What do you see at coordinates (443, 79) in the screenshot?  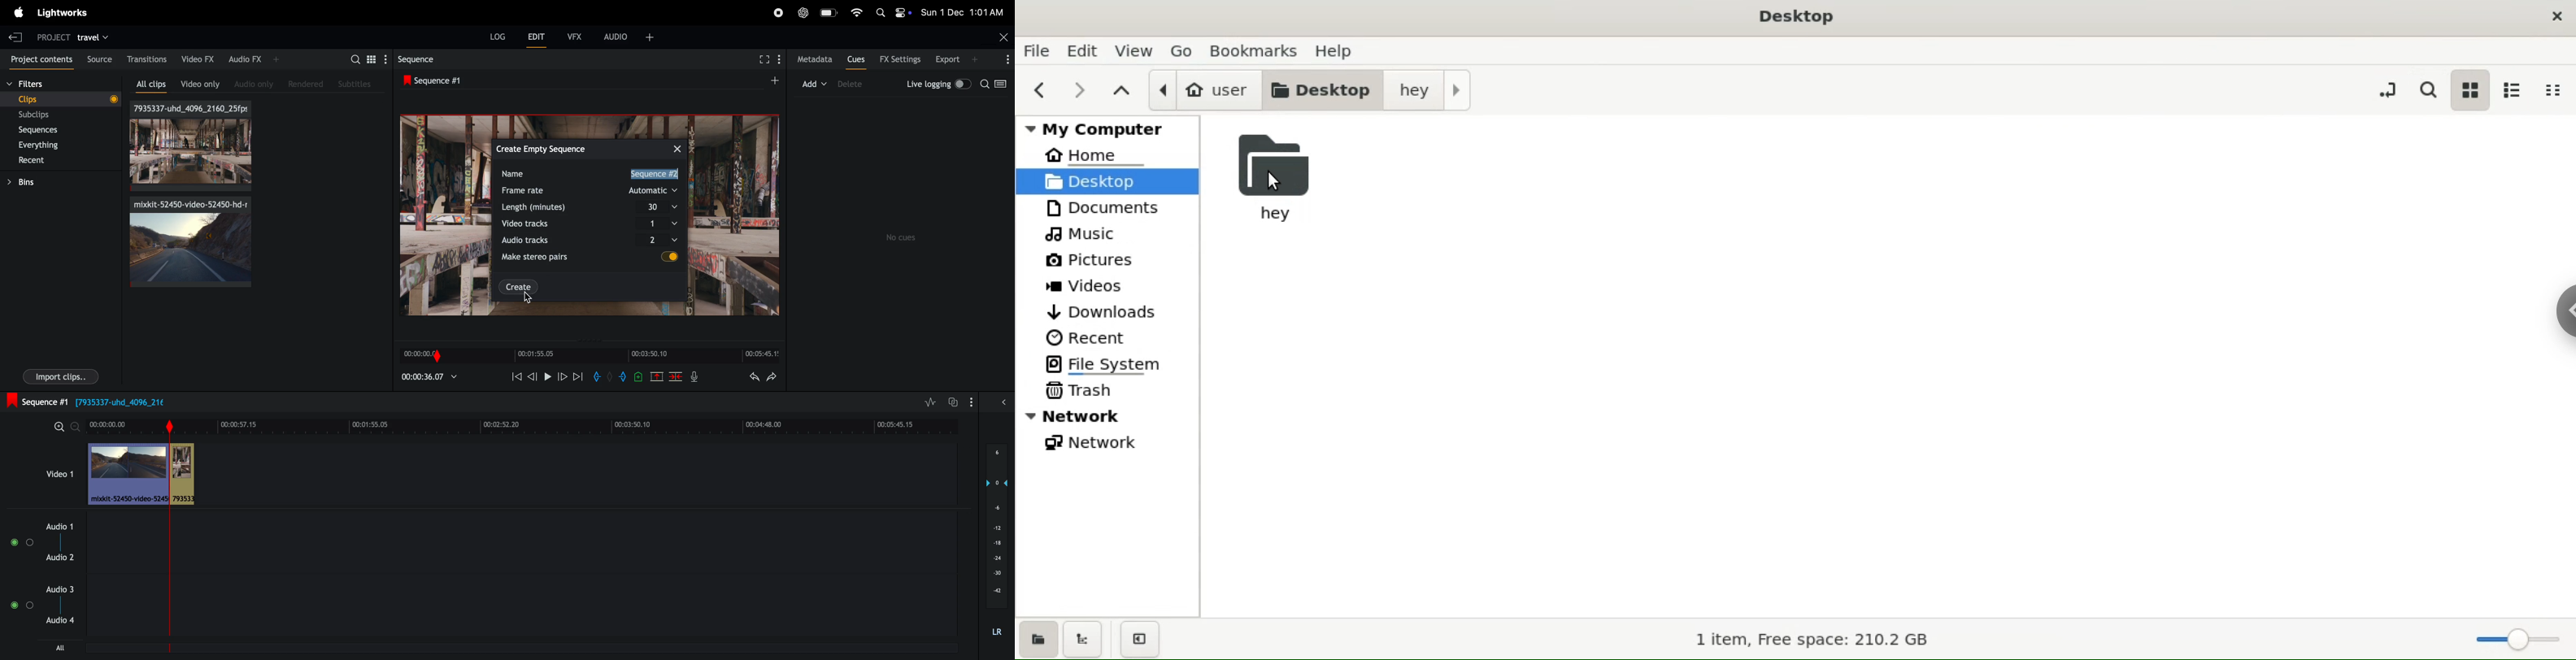 I see `sequence #1` at bounding box center [443, 79].